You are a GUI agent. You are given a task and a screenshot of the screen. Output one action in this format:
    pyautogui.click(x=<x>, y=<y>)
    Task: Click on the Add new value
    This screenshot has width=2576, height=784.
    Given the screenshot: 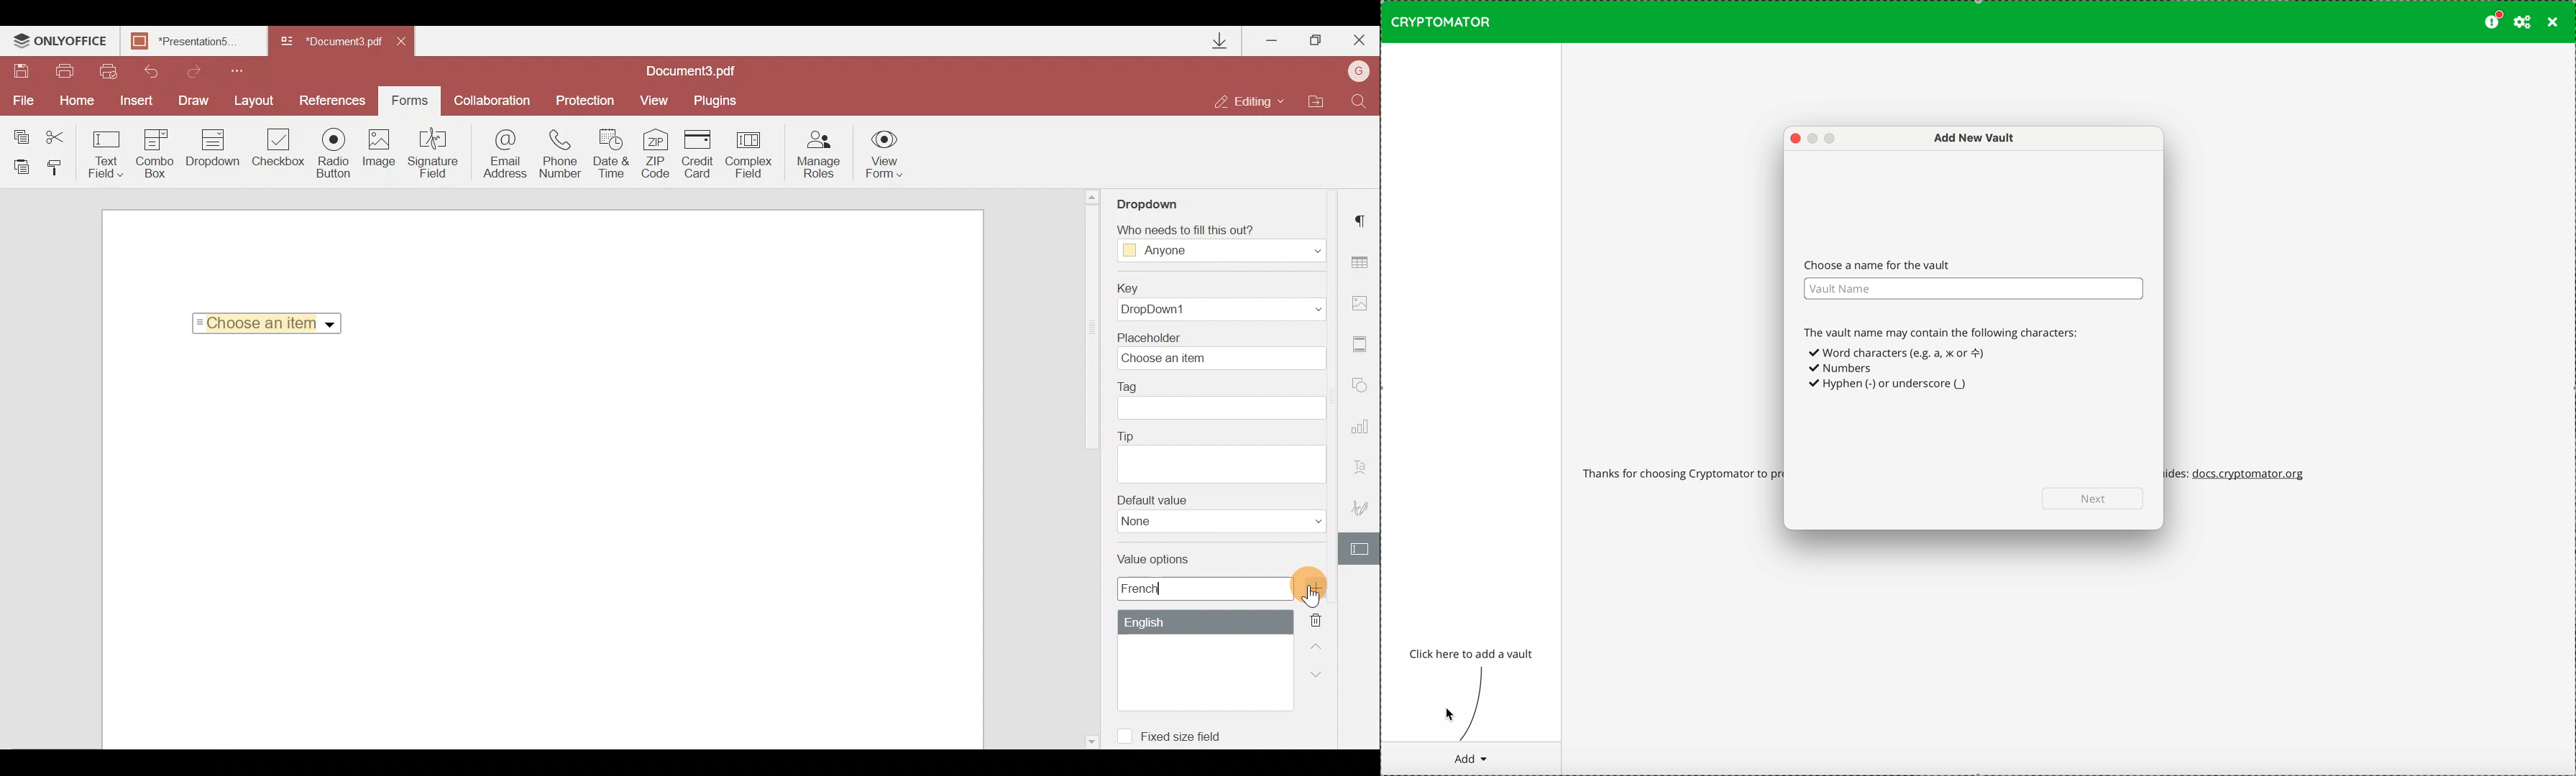 What is the action you would take?
    pyautogui.click(x=1321, y=588)
    